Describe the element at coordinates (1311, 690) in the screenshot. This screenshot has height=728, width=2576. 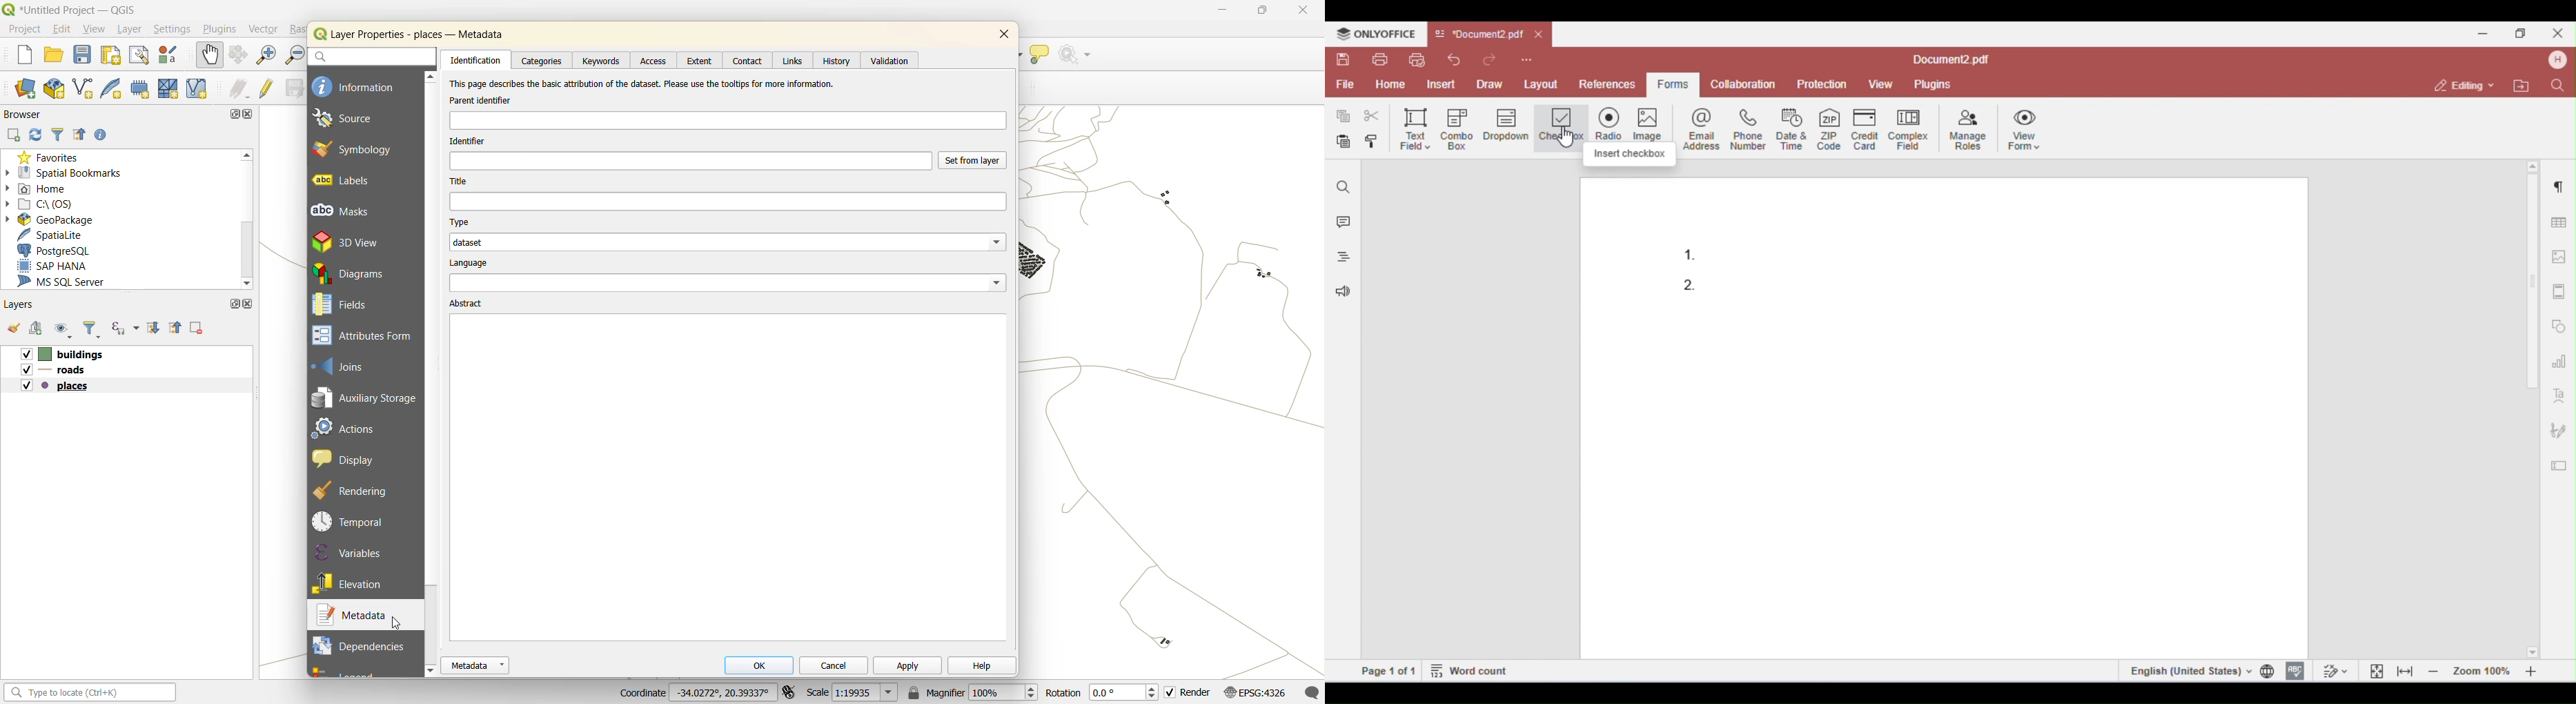
I see `log messages` at that location.